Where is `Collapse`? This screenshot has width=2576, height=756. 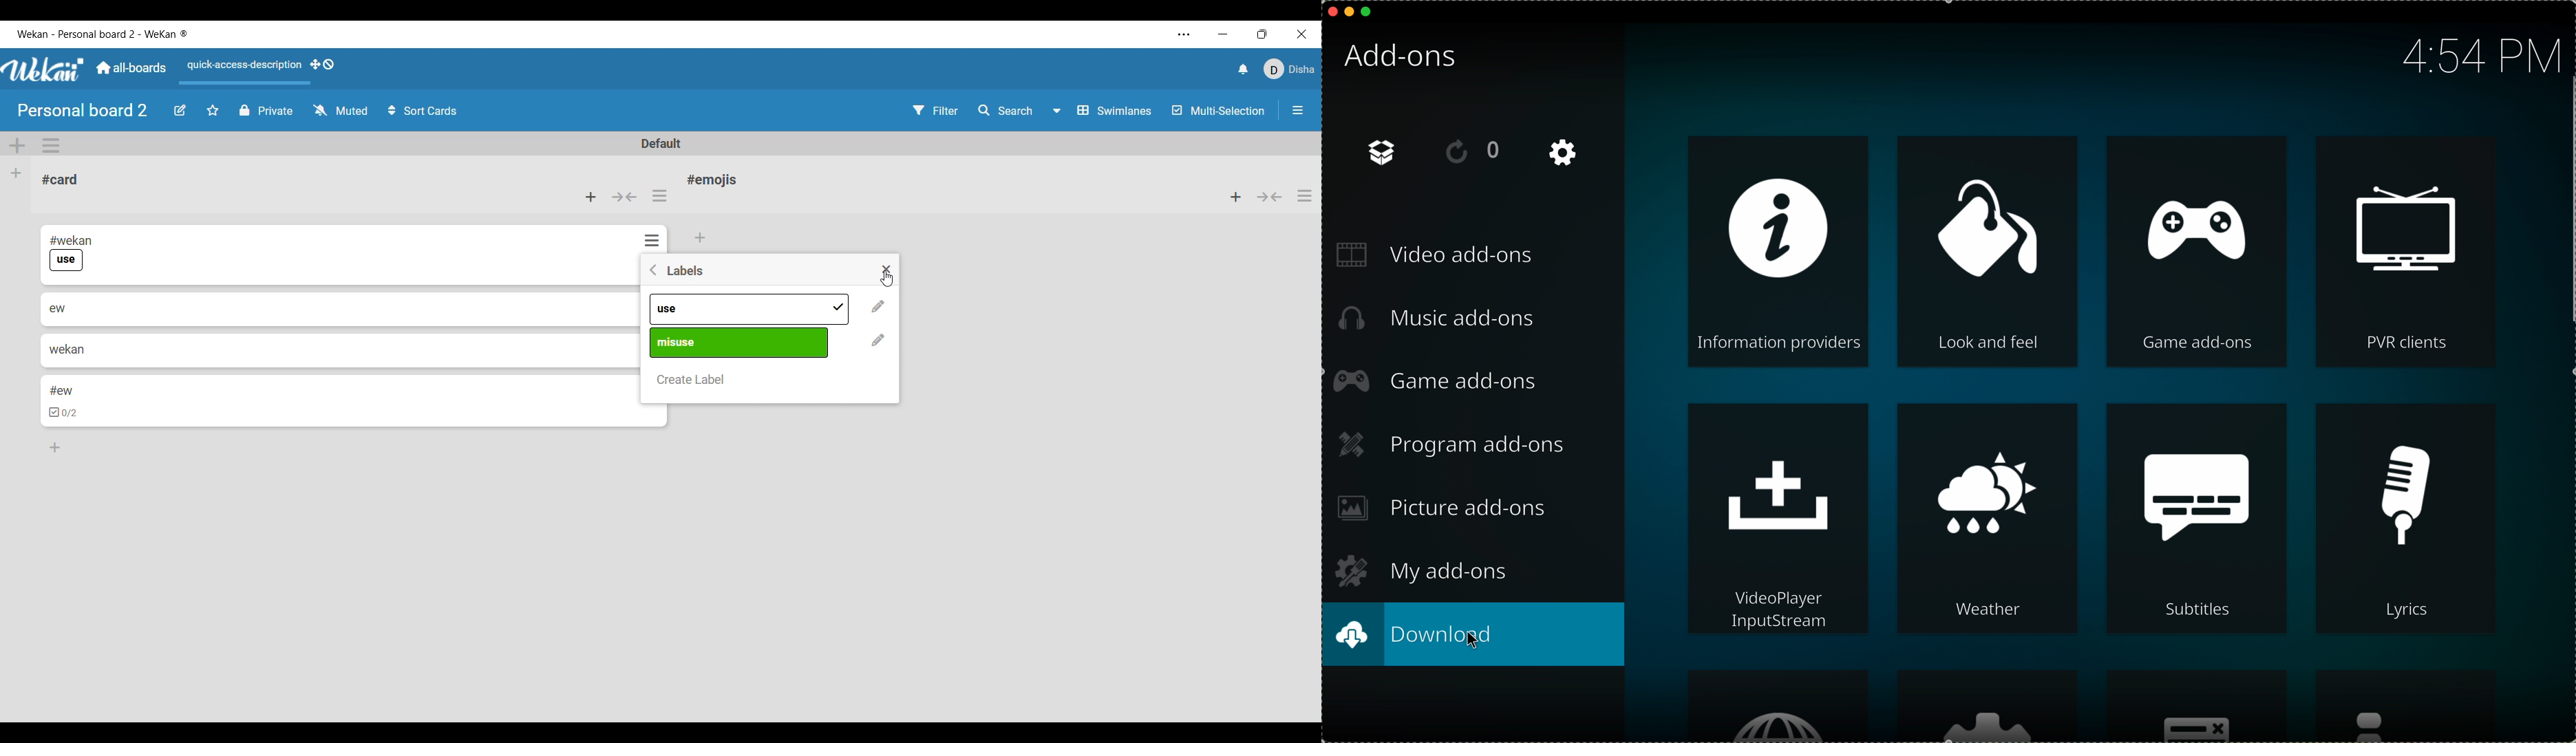 Collapse is located at coordinates (1270, 197).